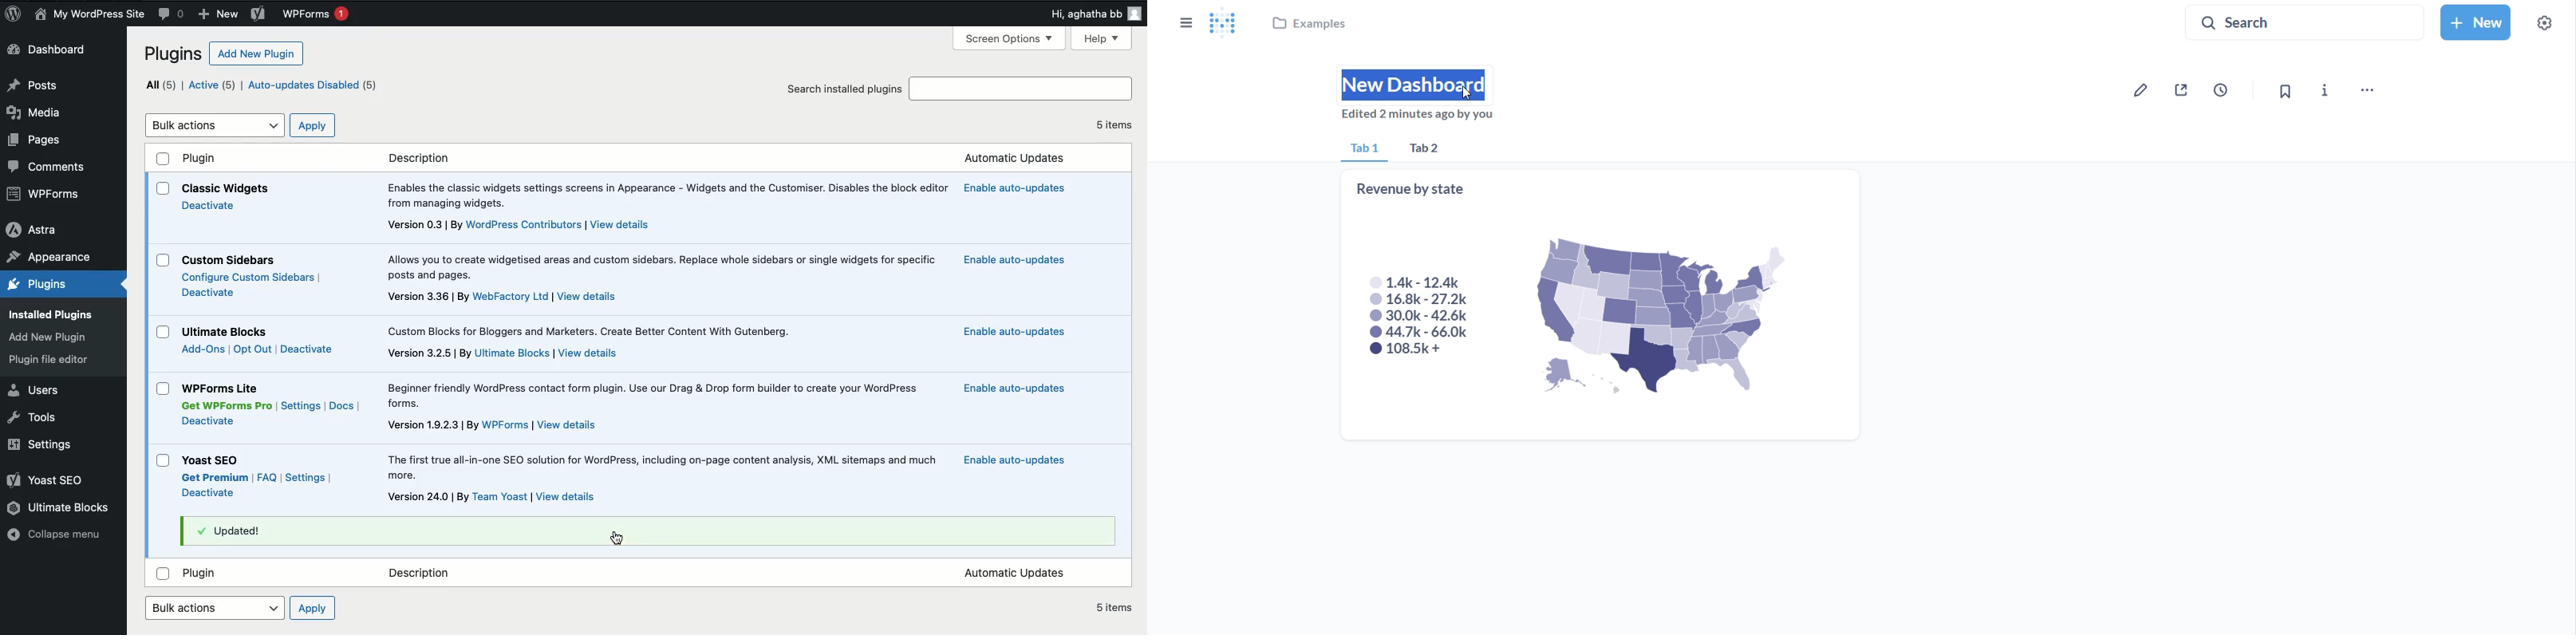 The image size is (2576, 644). Describe the element at coordinates (1017, 388) in the screenshot. I see `Enable auto updates` at that location.